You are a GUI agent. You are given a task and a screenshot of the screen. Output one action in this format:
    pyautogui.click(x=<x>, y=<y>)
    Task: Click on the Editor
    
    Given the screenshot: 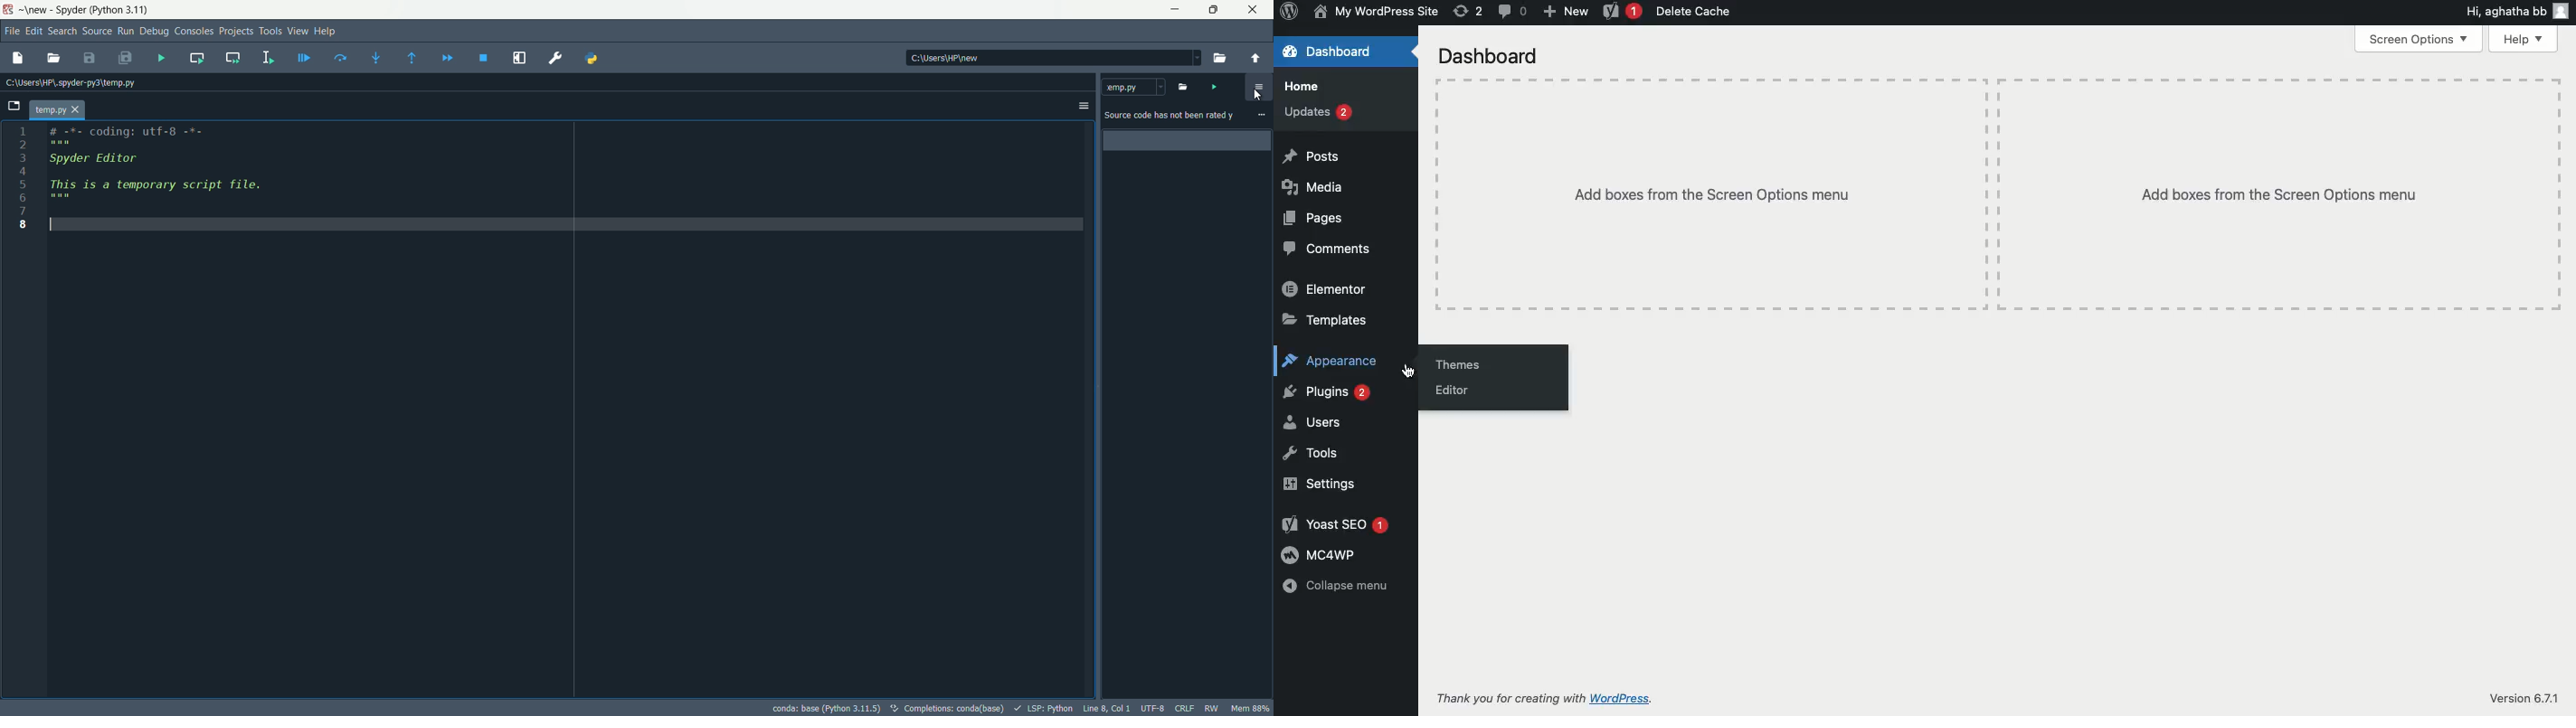 What is the action you would take?
    pyautogui.click(x=1452, y=390)
    